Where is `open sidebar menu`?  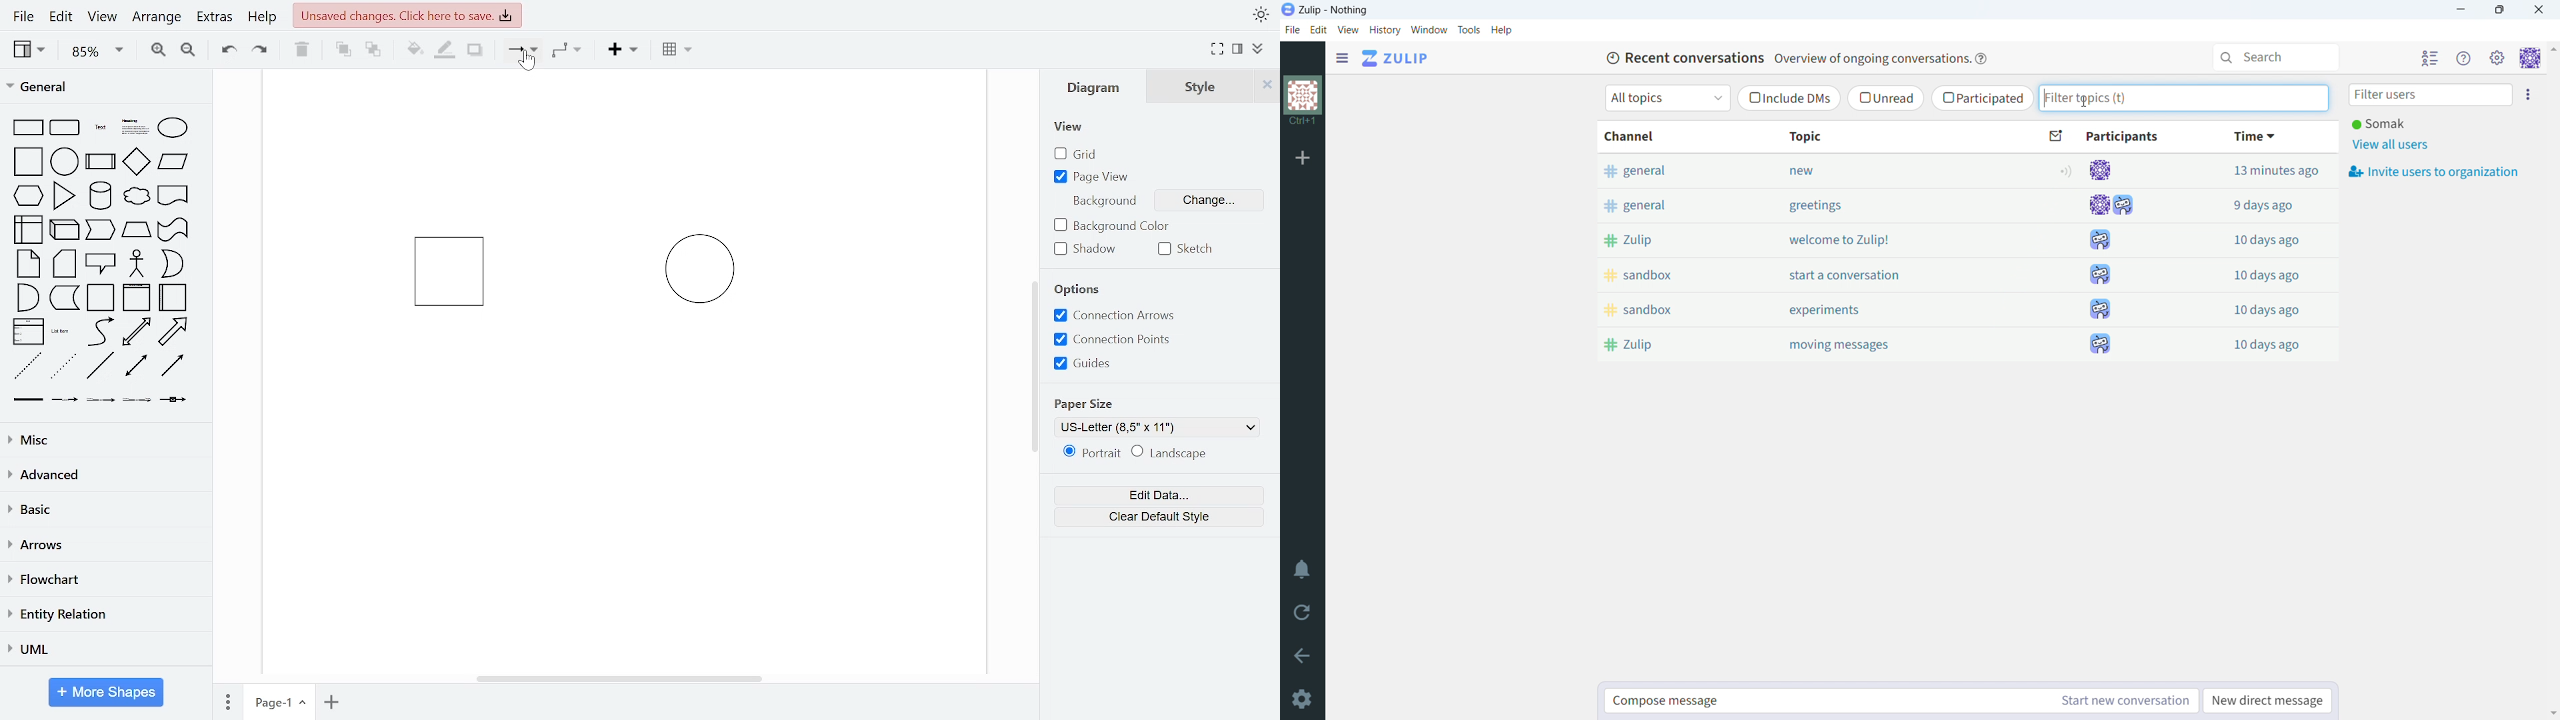 open sidebar menu is located at coordinates (1342, 59).